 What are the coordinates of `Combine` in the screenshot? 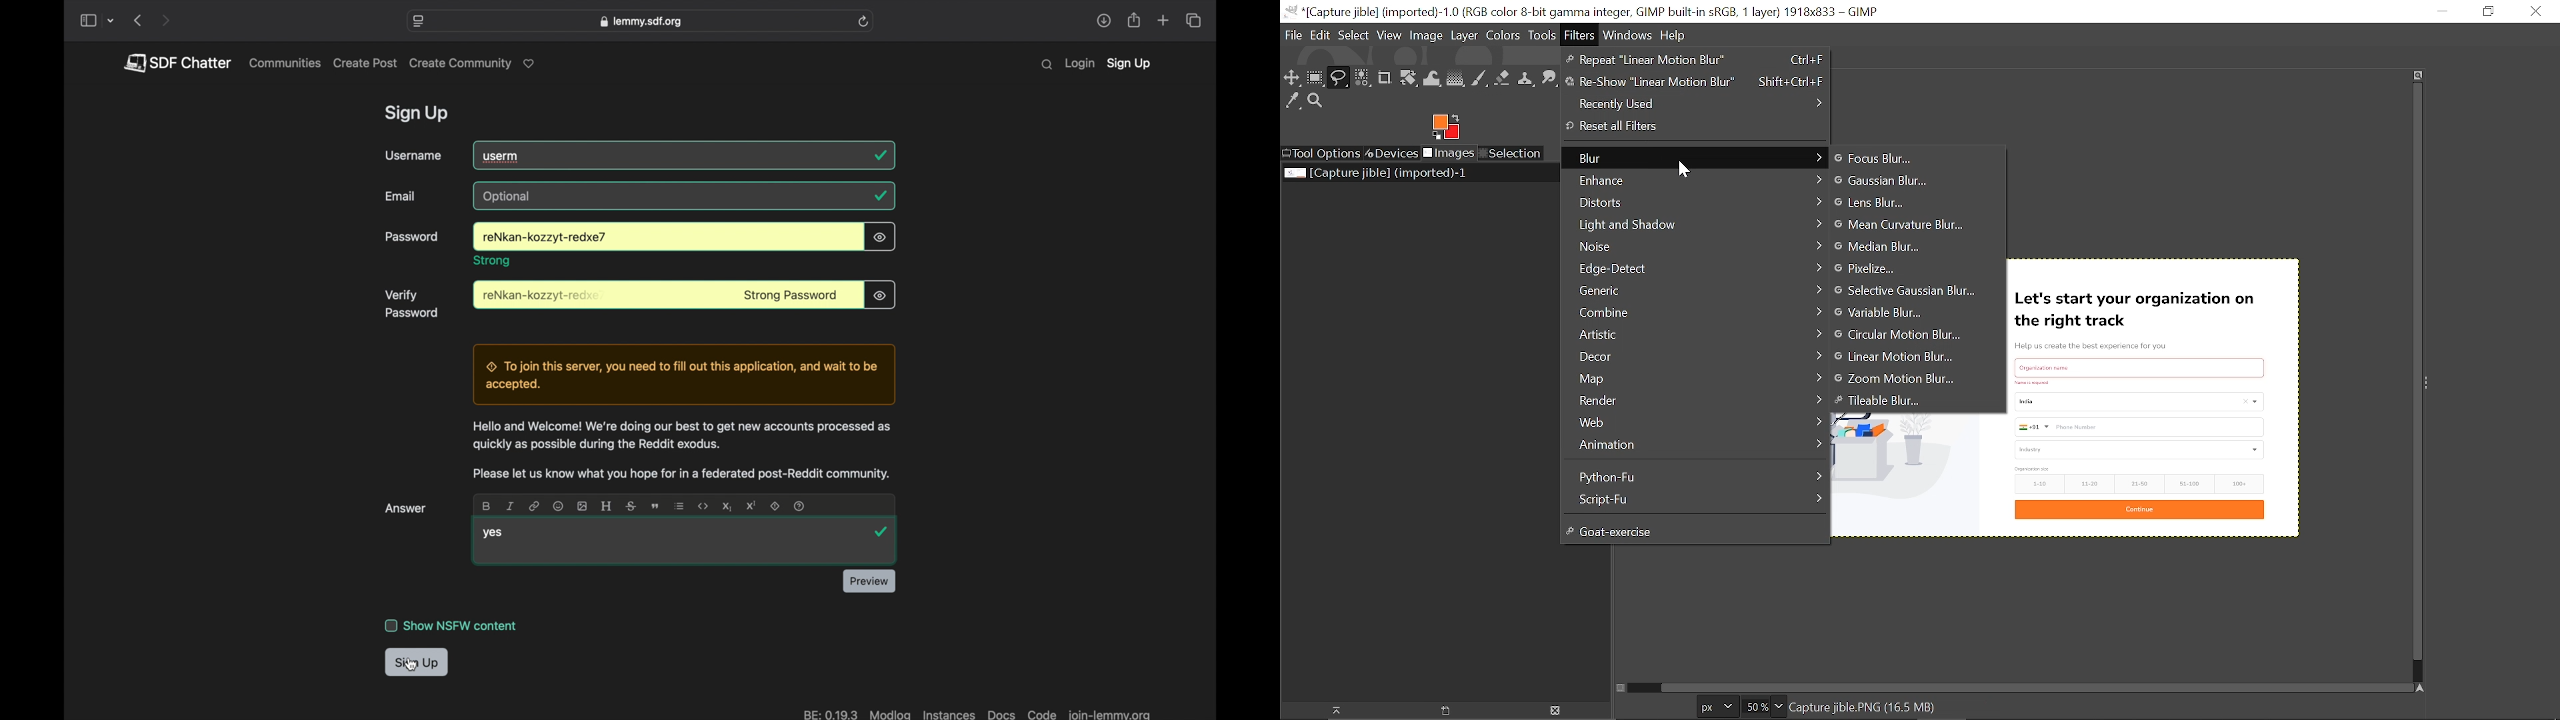 It's located at (1692, 312).